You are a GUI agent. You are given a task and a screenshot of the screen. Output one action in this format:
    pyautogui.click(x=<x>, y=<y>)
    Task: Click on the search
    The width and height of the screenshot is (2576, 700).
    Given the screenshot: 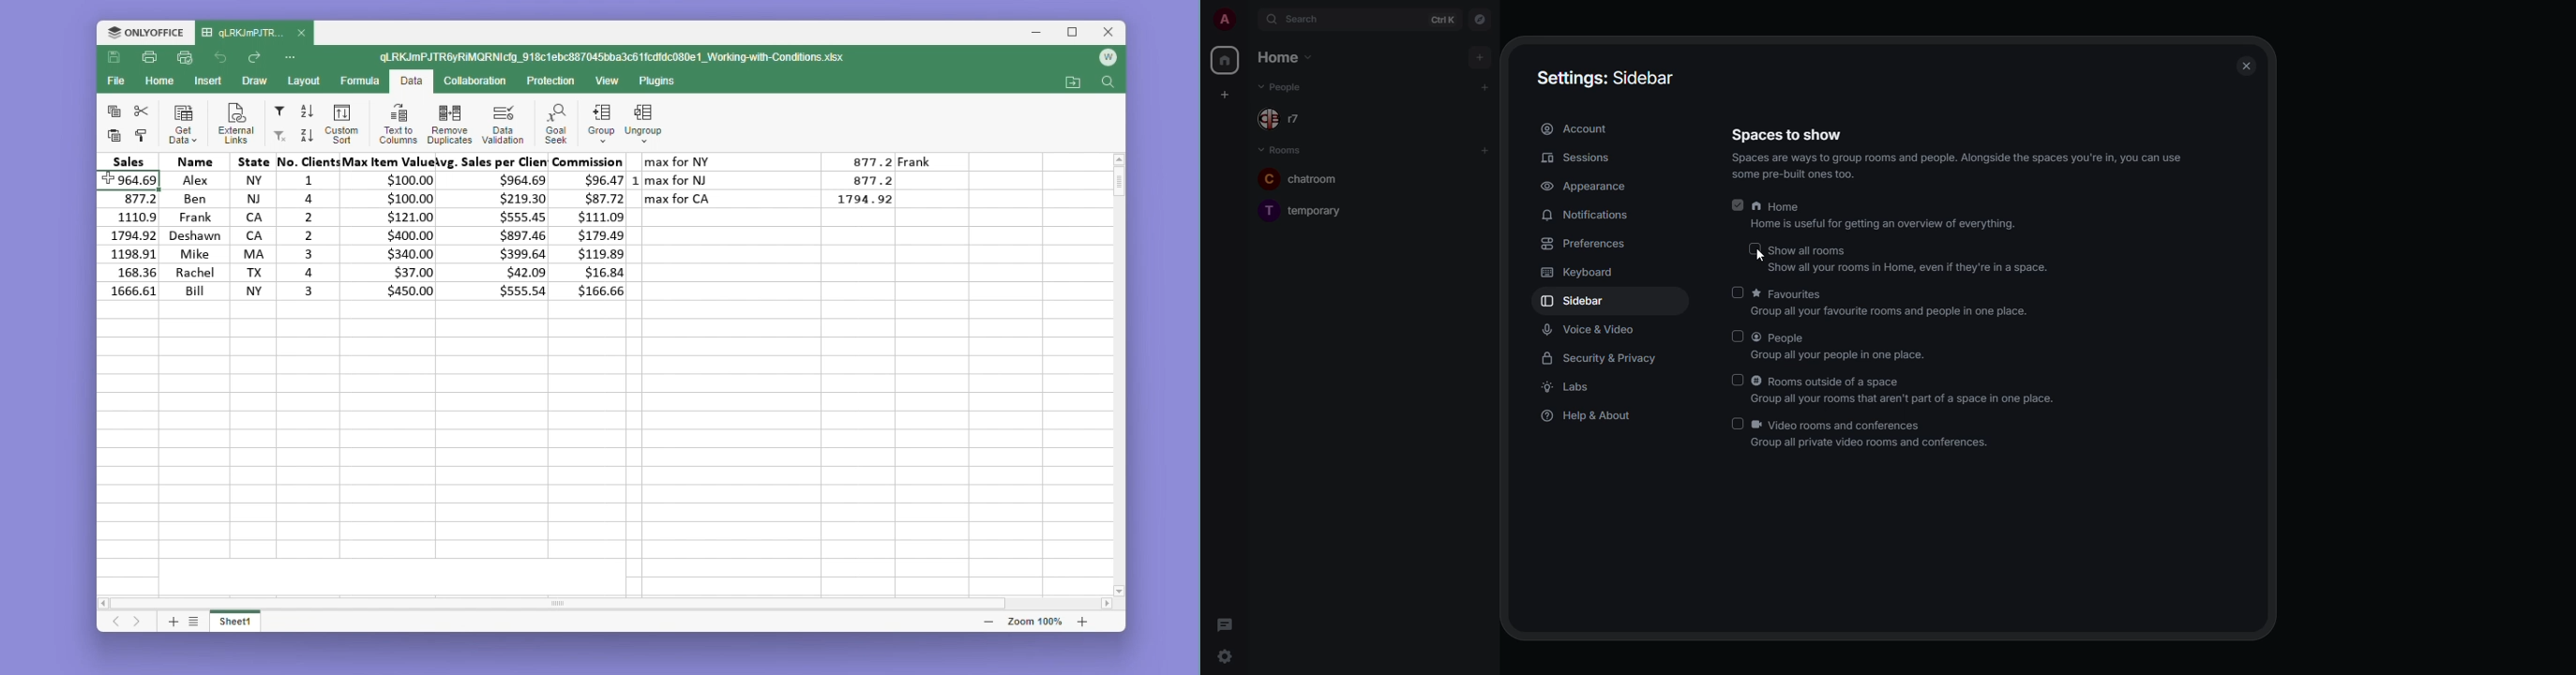 What is the action you would take?
    pyautogui.click(x=1305, y=19)
    